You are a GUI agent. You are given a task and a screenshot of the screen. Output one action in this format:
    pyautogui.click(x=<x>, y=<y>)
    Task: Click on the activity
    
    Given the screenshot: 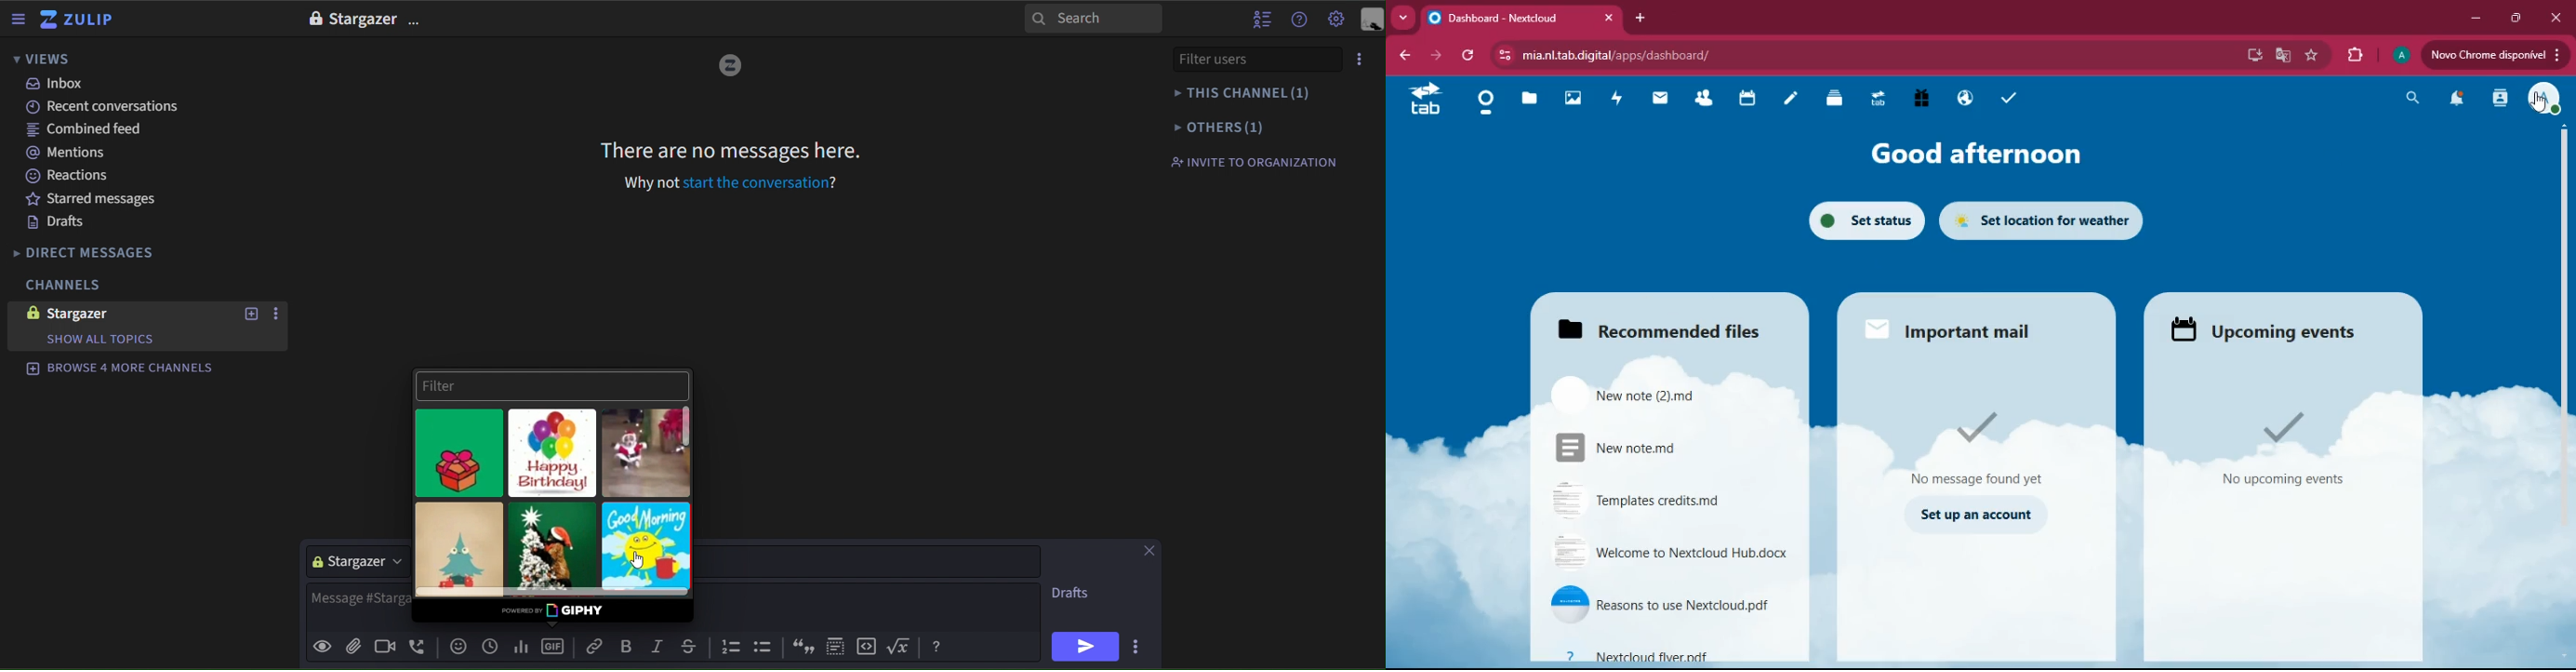 What is the action you would take?
    pyautogui.click(x=1613, y=100)
    